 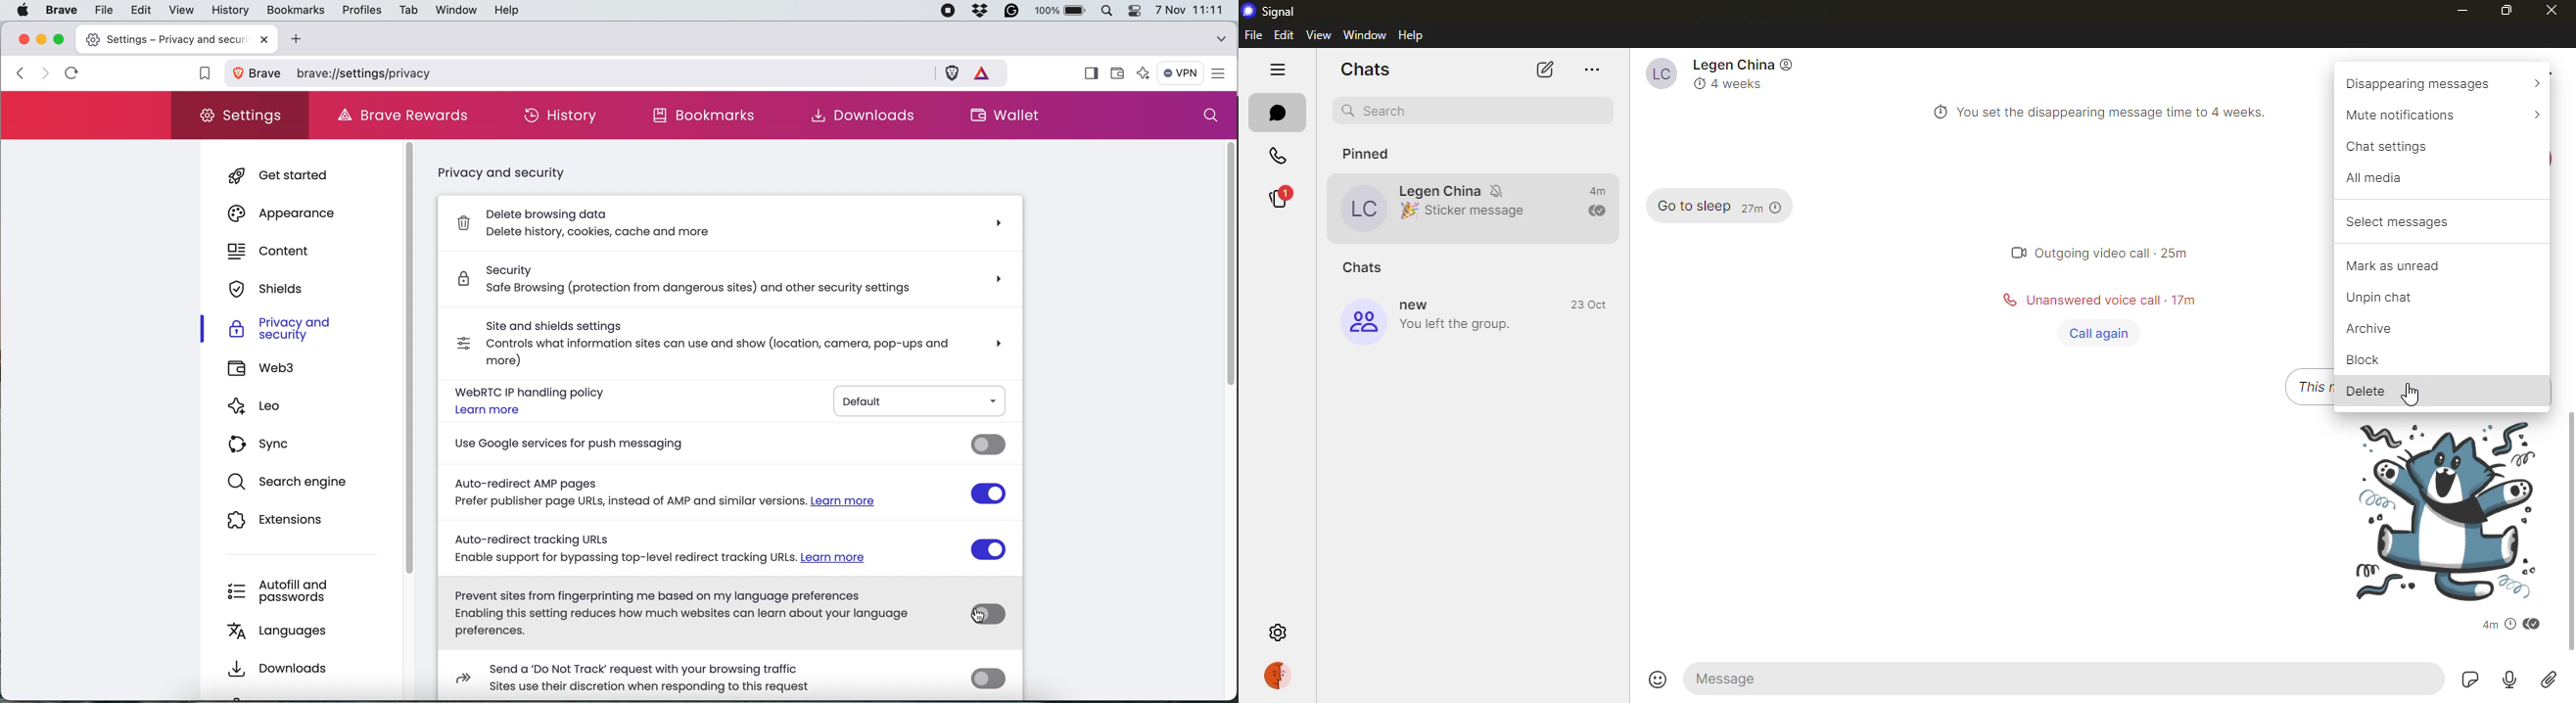 What do you see at coordinates (1254, 35) in the screenshot?
I see `file` at bounding box center [1254, 35].